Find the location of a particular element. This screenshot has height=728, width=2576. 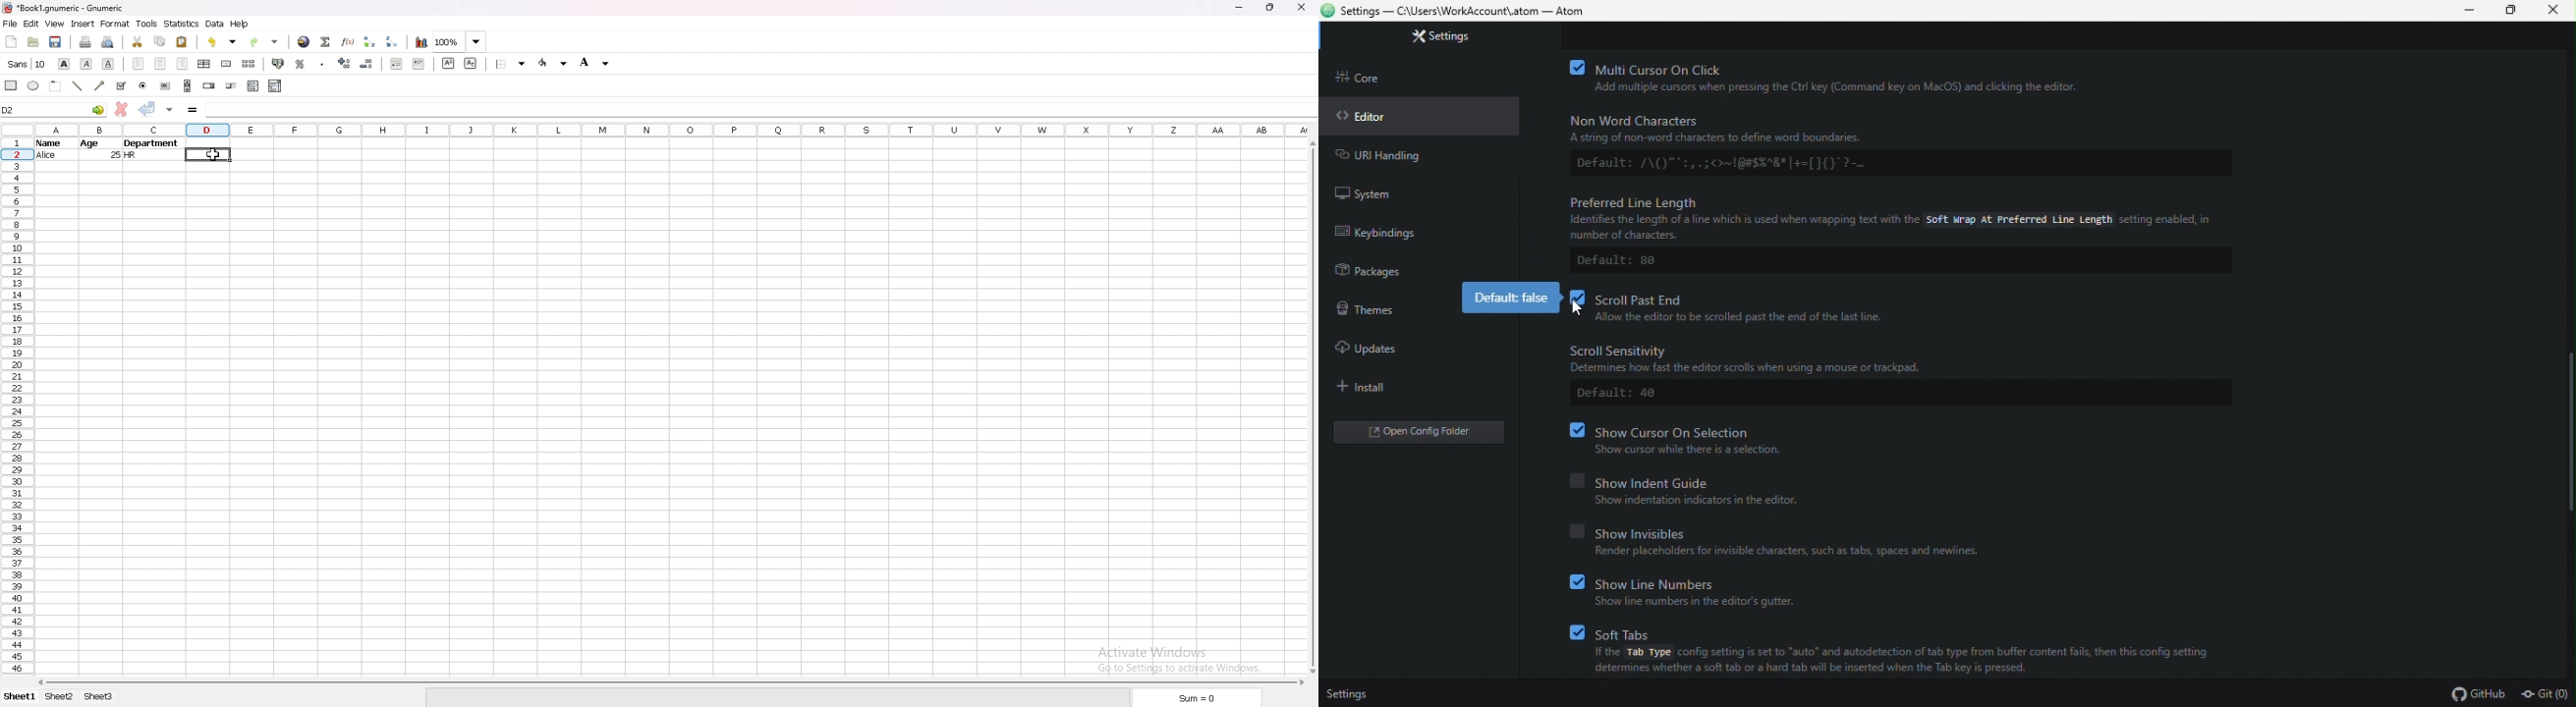

Settings is located at coordinates (1451, 38).